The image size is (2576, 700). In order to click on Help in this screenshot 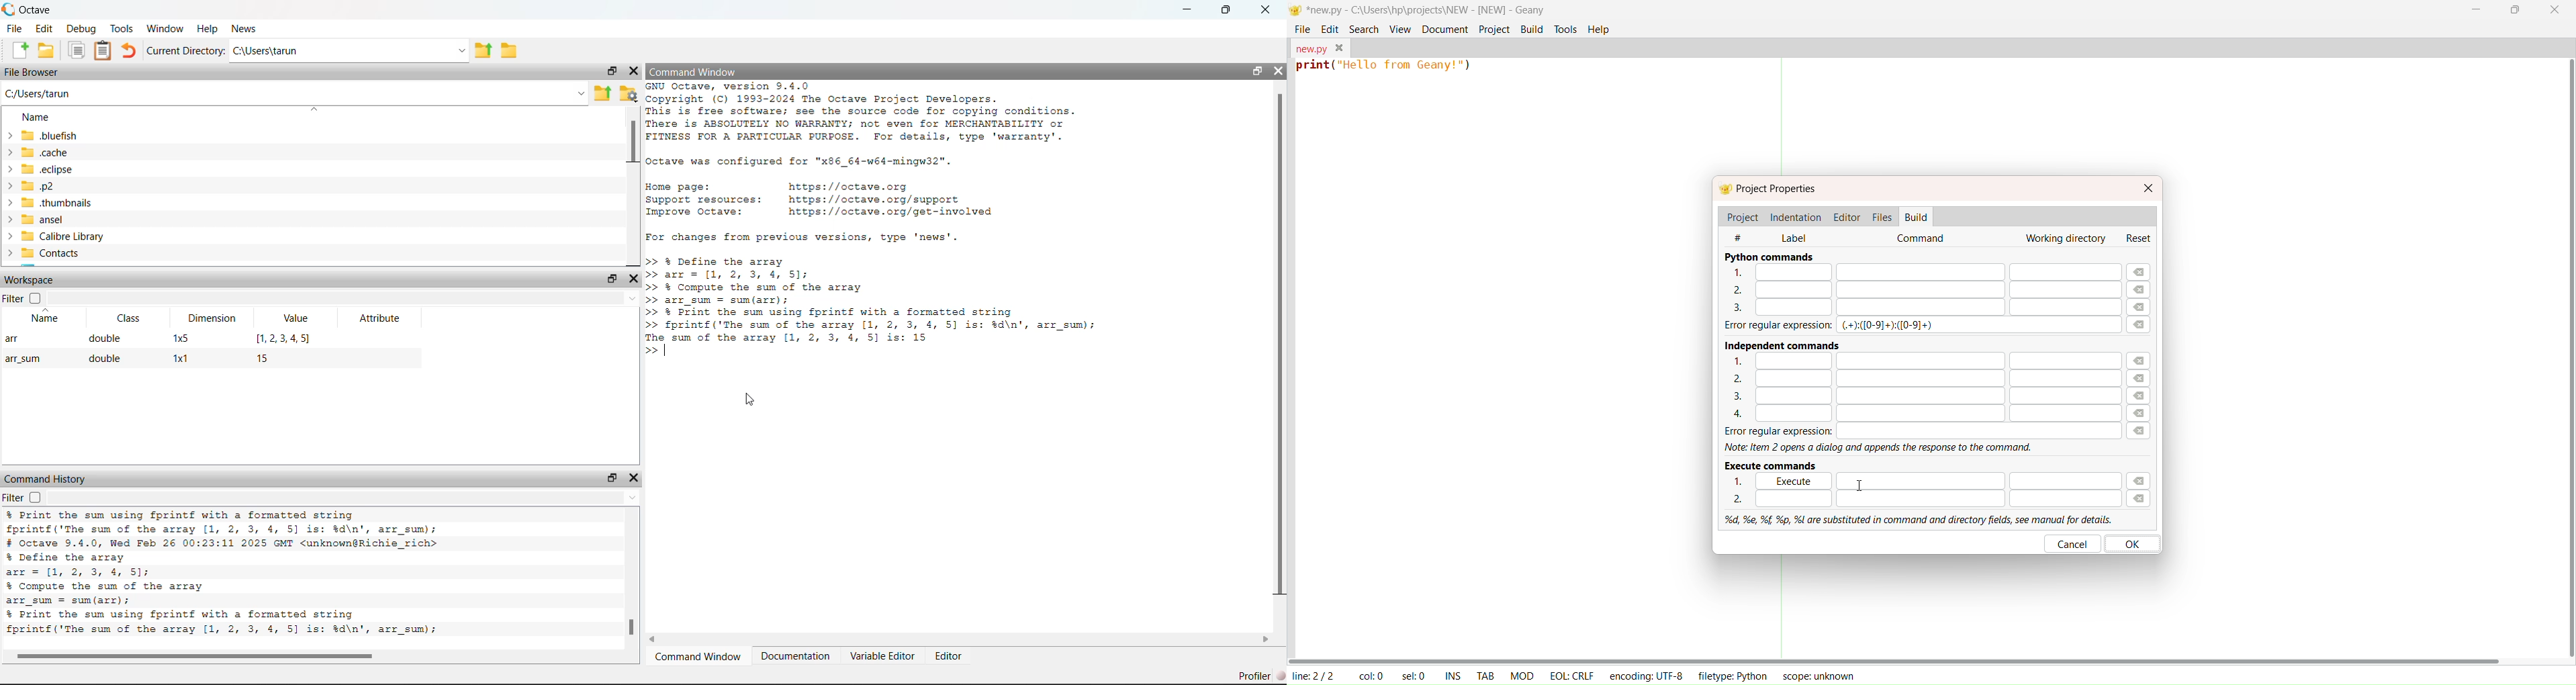, I will do `click(207, 26)`.